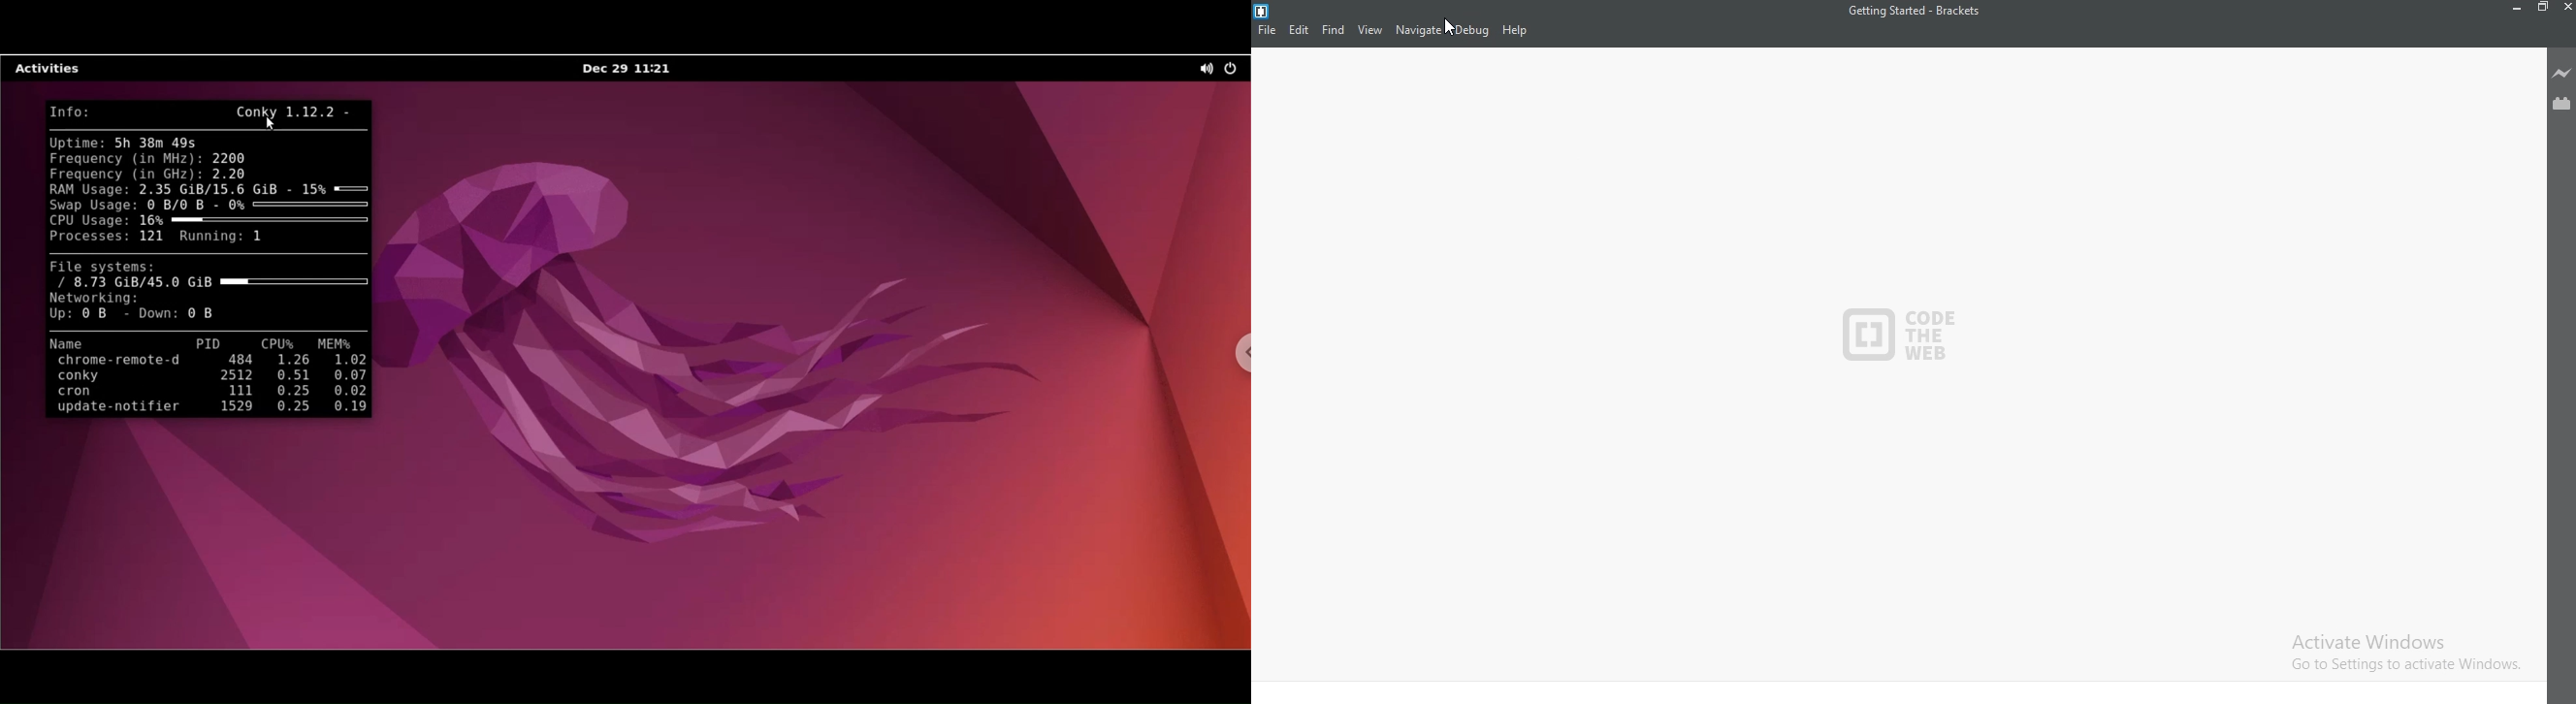 This screenshot has width=2576, height=728. I want to click on logo, so click(1902, 334).